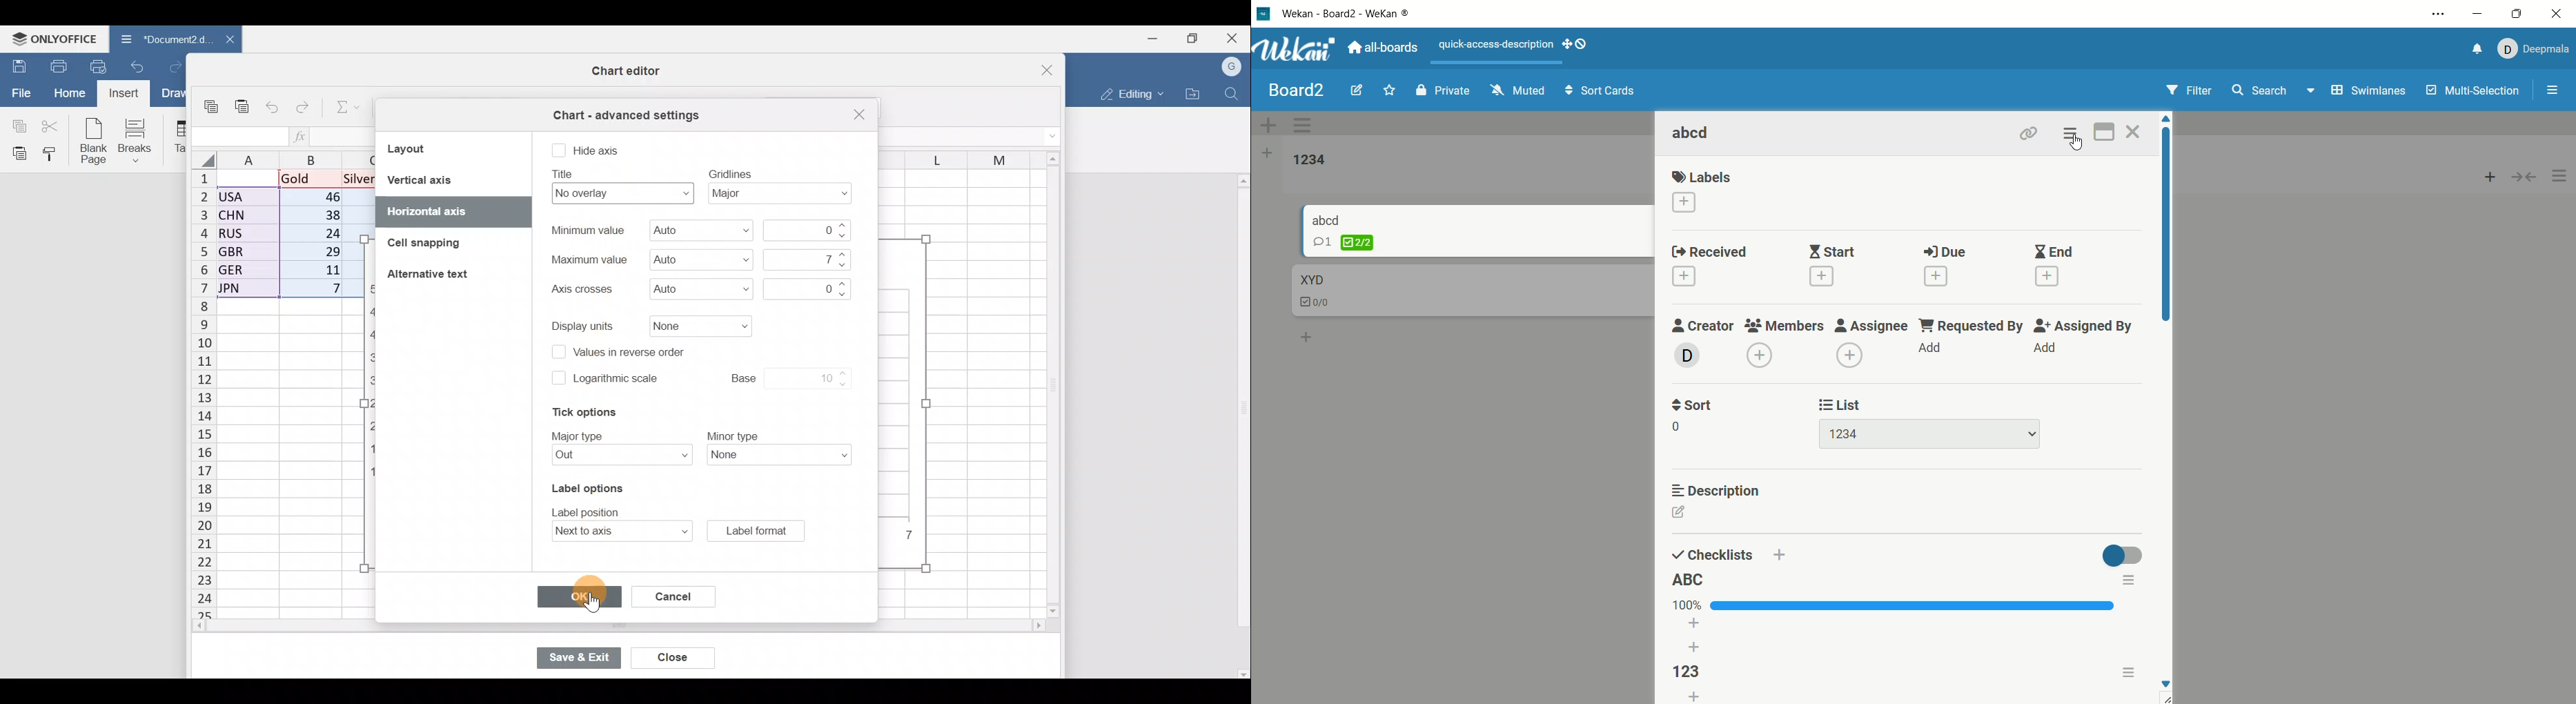 This screenshot has width=2576, height=728. Describe the element at coordinates (804, 259) in the screenshot. I see `Maximum value` at that location.